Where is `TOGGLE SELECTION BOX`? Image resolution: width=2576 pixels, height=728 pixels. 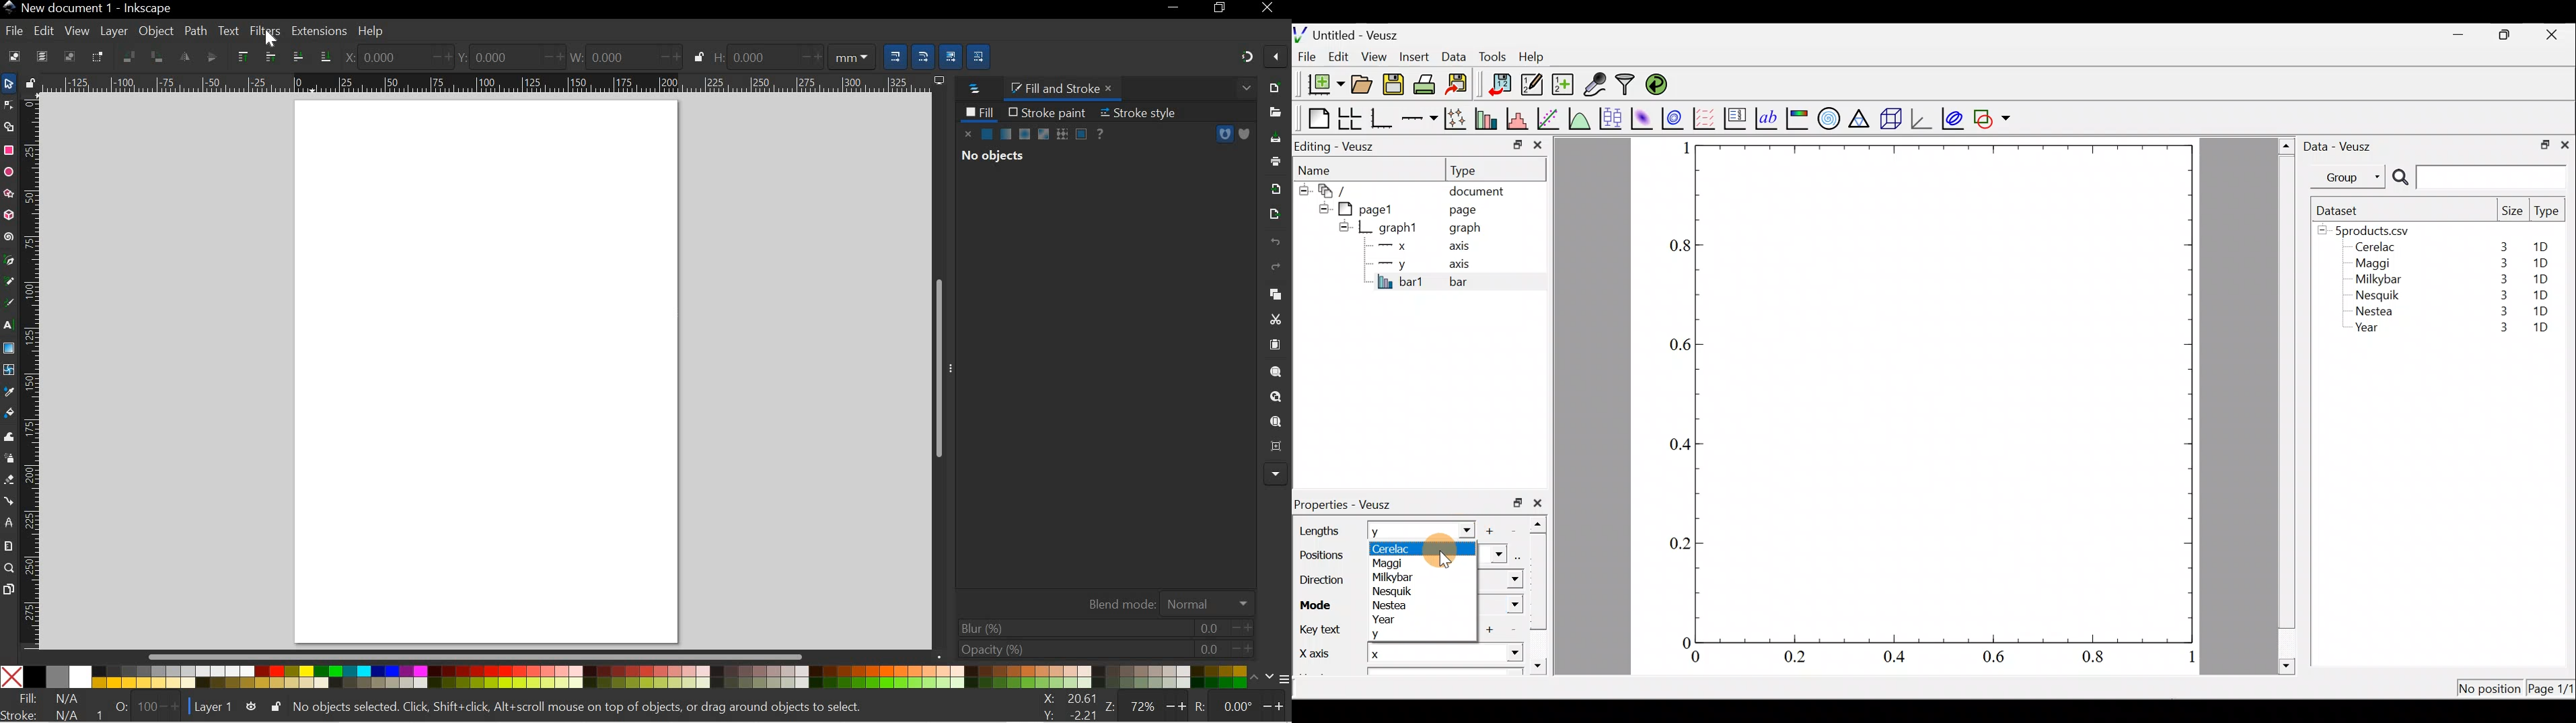
TOGGLE SELECTION BOX is located at coordinates (100, 57).